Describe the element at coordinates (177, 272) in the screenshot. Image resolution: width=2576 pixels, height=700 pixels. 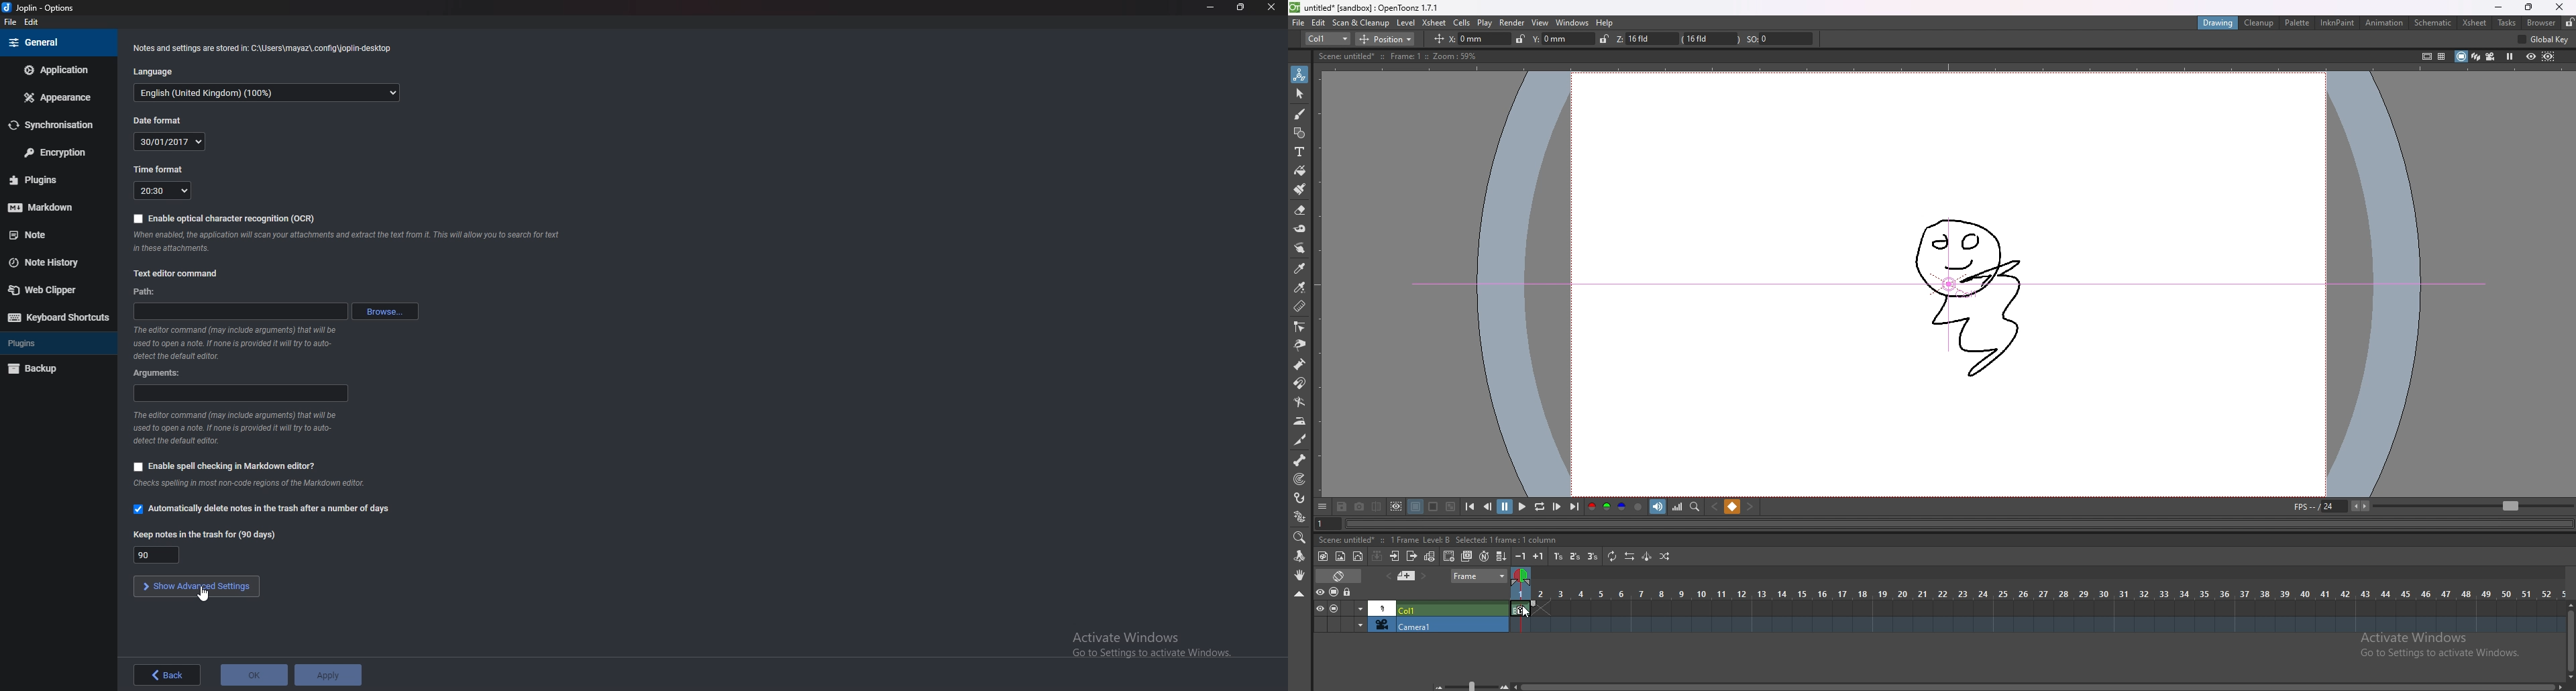
I see `Text editor command` at that location.